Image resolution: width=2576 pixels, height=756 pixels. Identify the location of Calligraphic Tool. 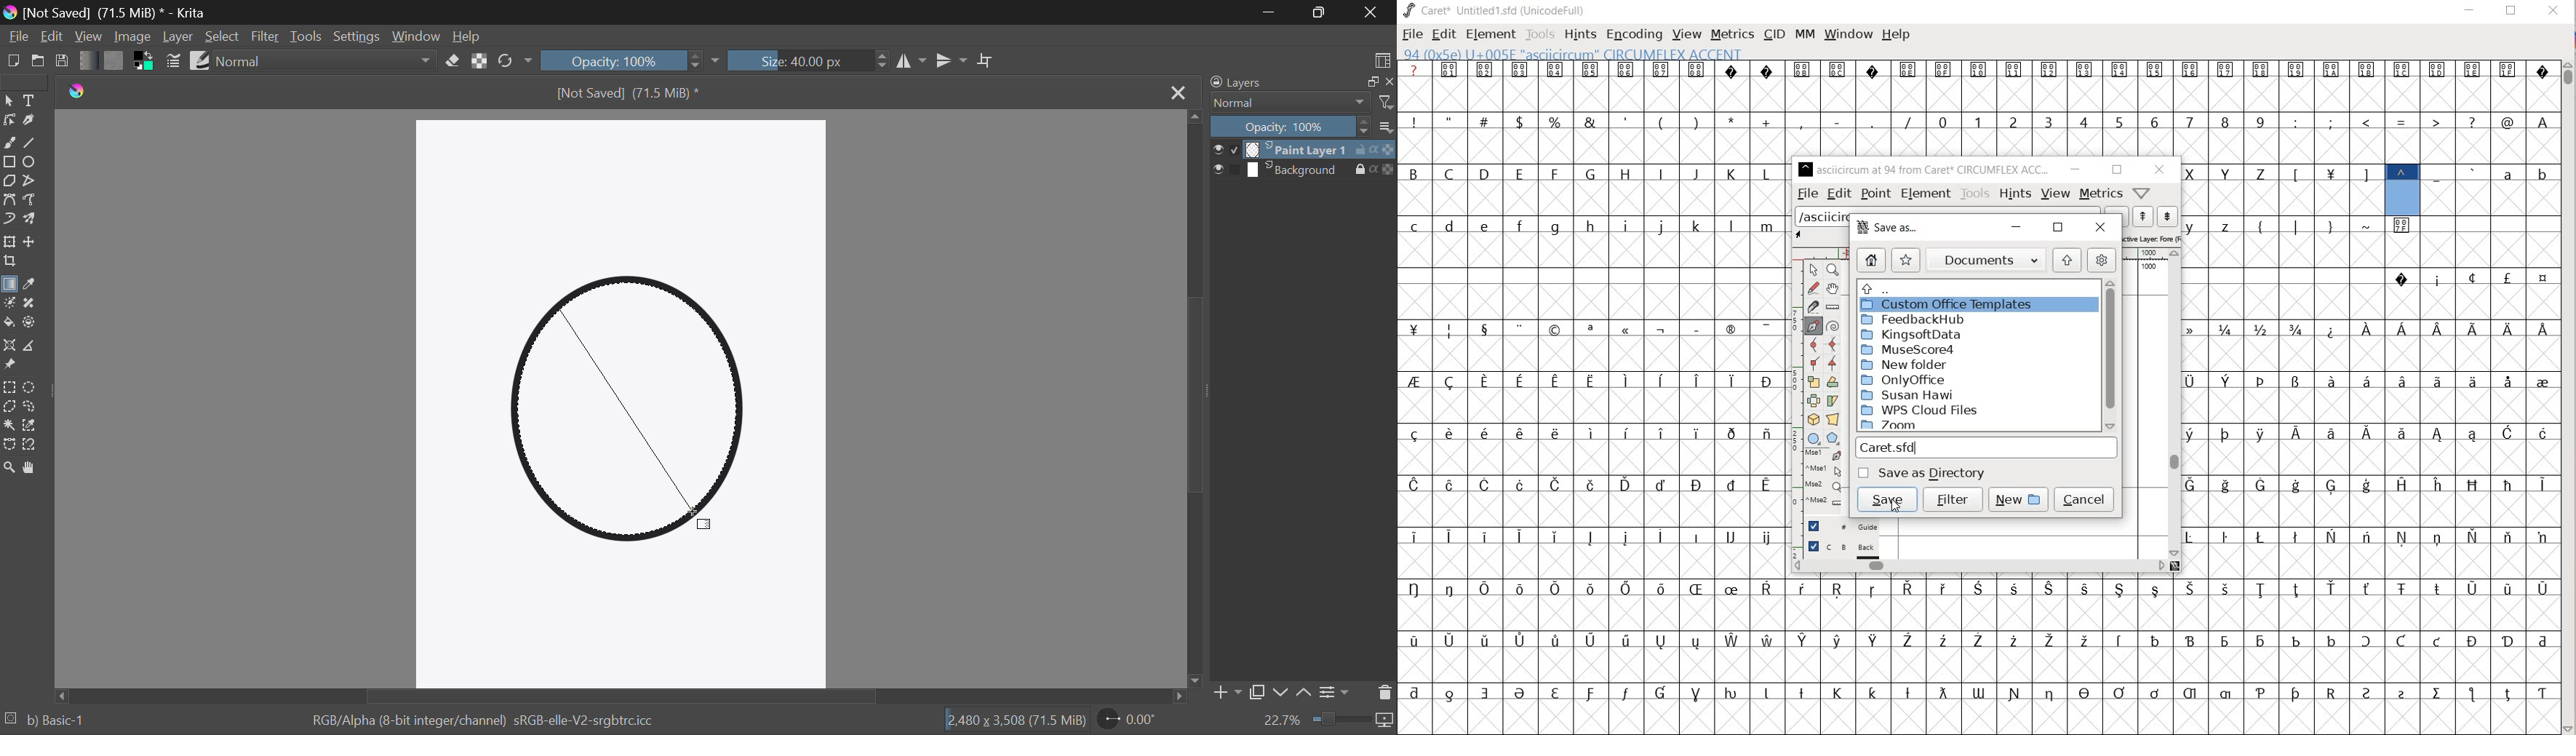
(31, 123).